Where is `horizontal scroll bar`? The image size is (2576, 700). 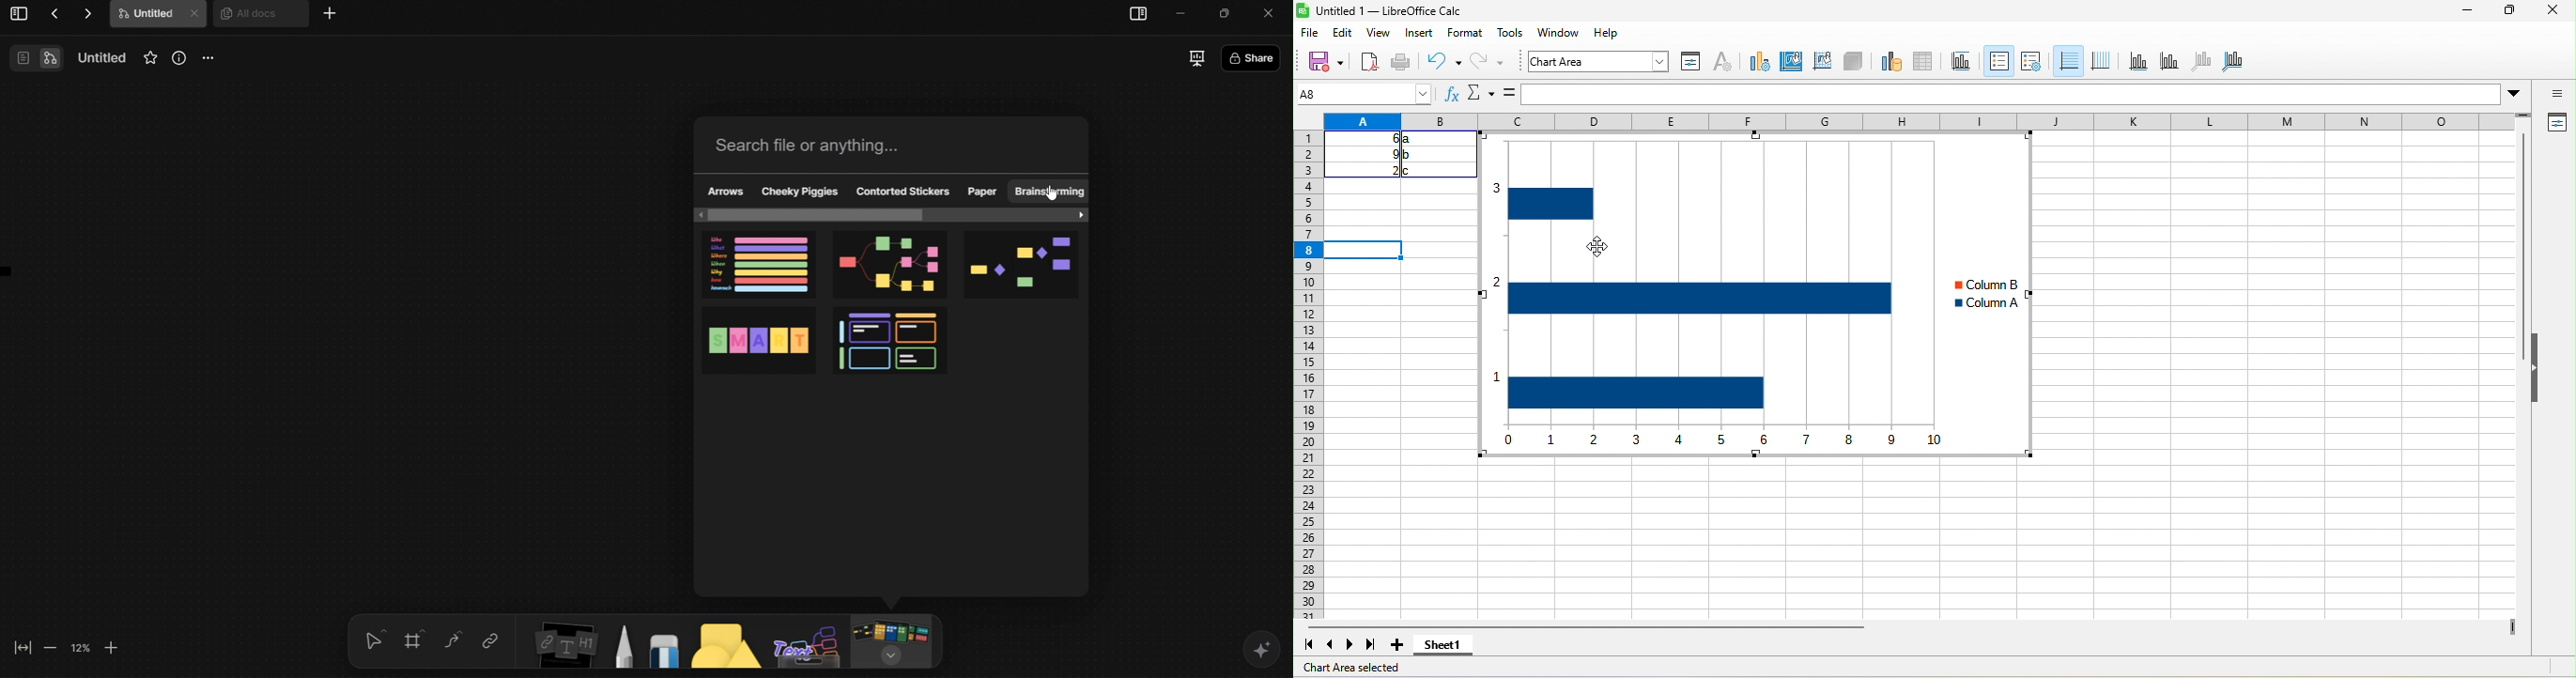
horizontal scroll bar is located at coordinates (1599, 626).